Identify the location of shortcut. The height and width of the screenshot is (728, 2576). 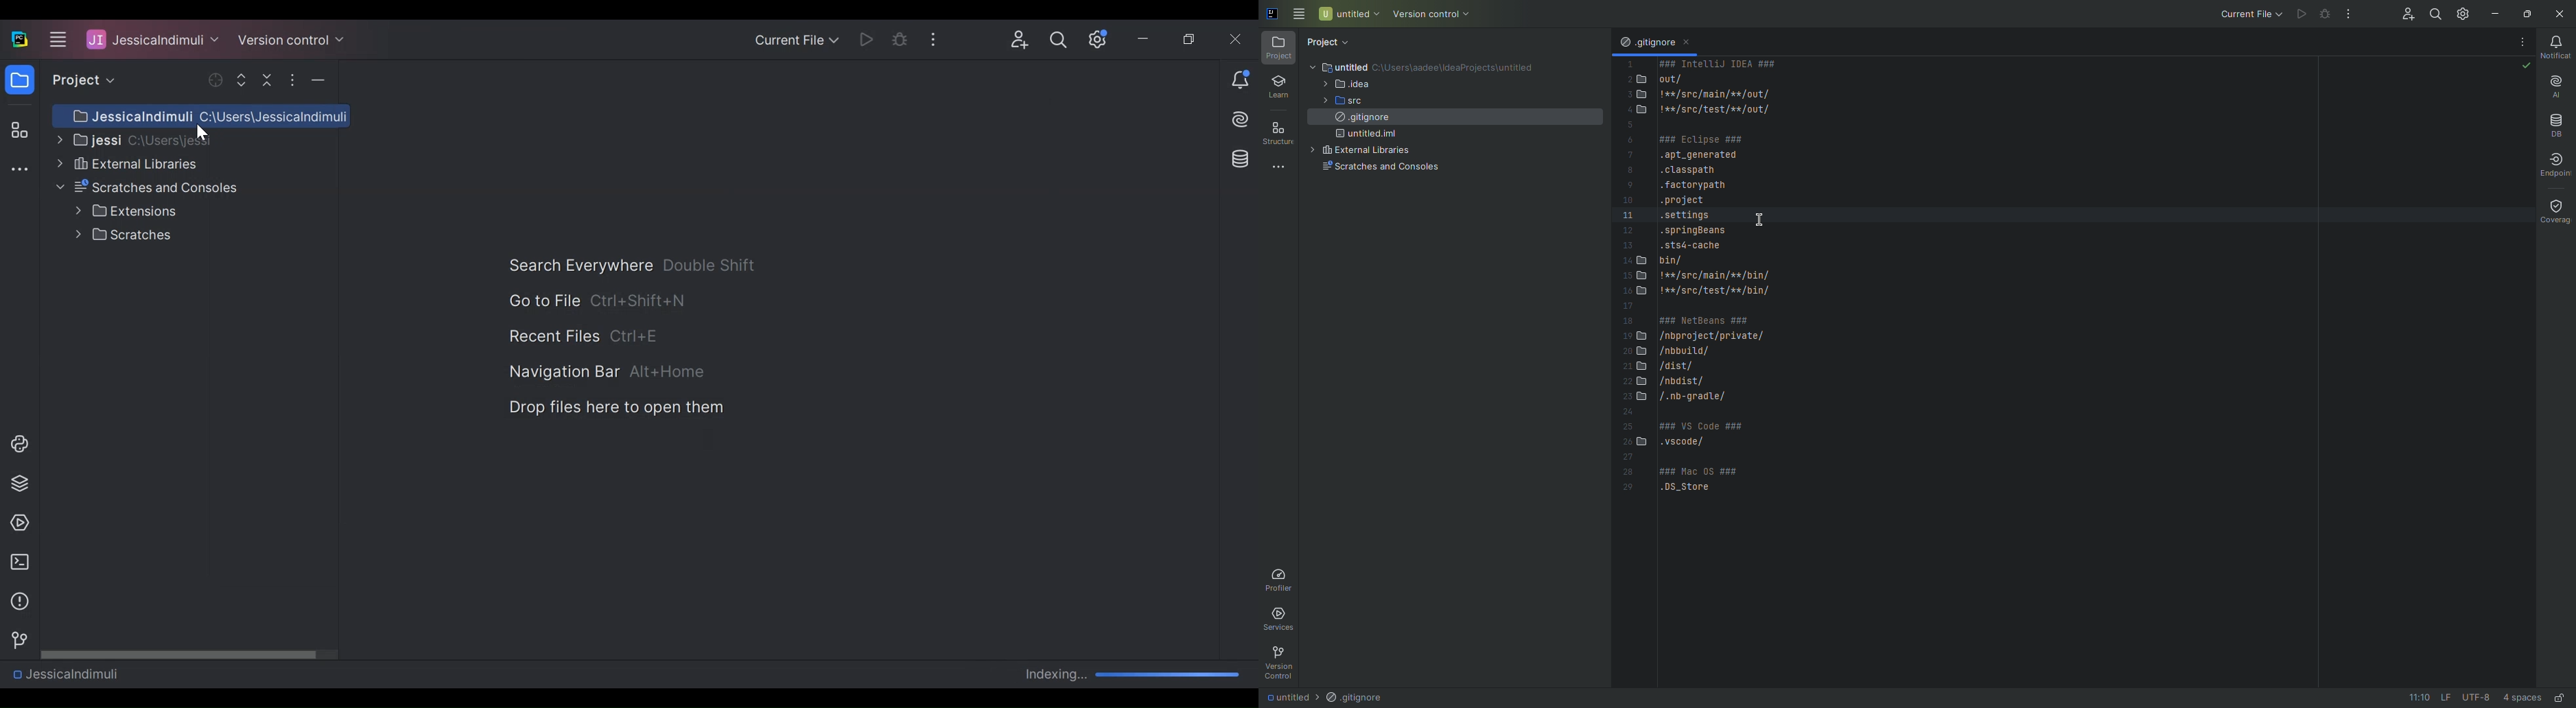
(711, 265).